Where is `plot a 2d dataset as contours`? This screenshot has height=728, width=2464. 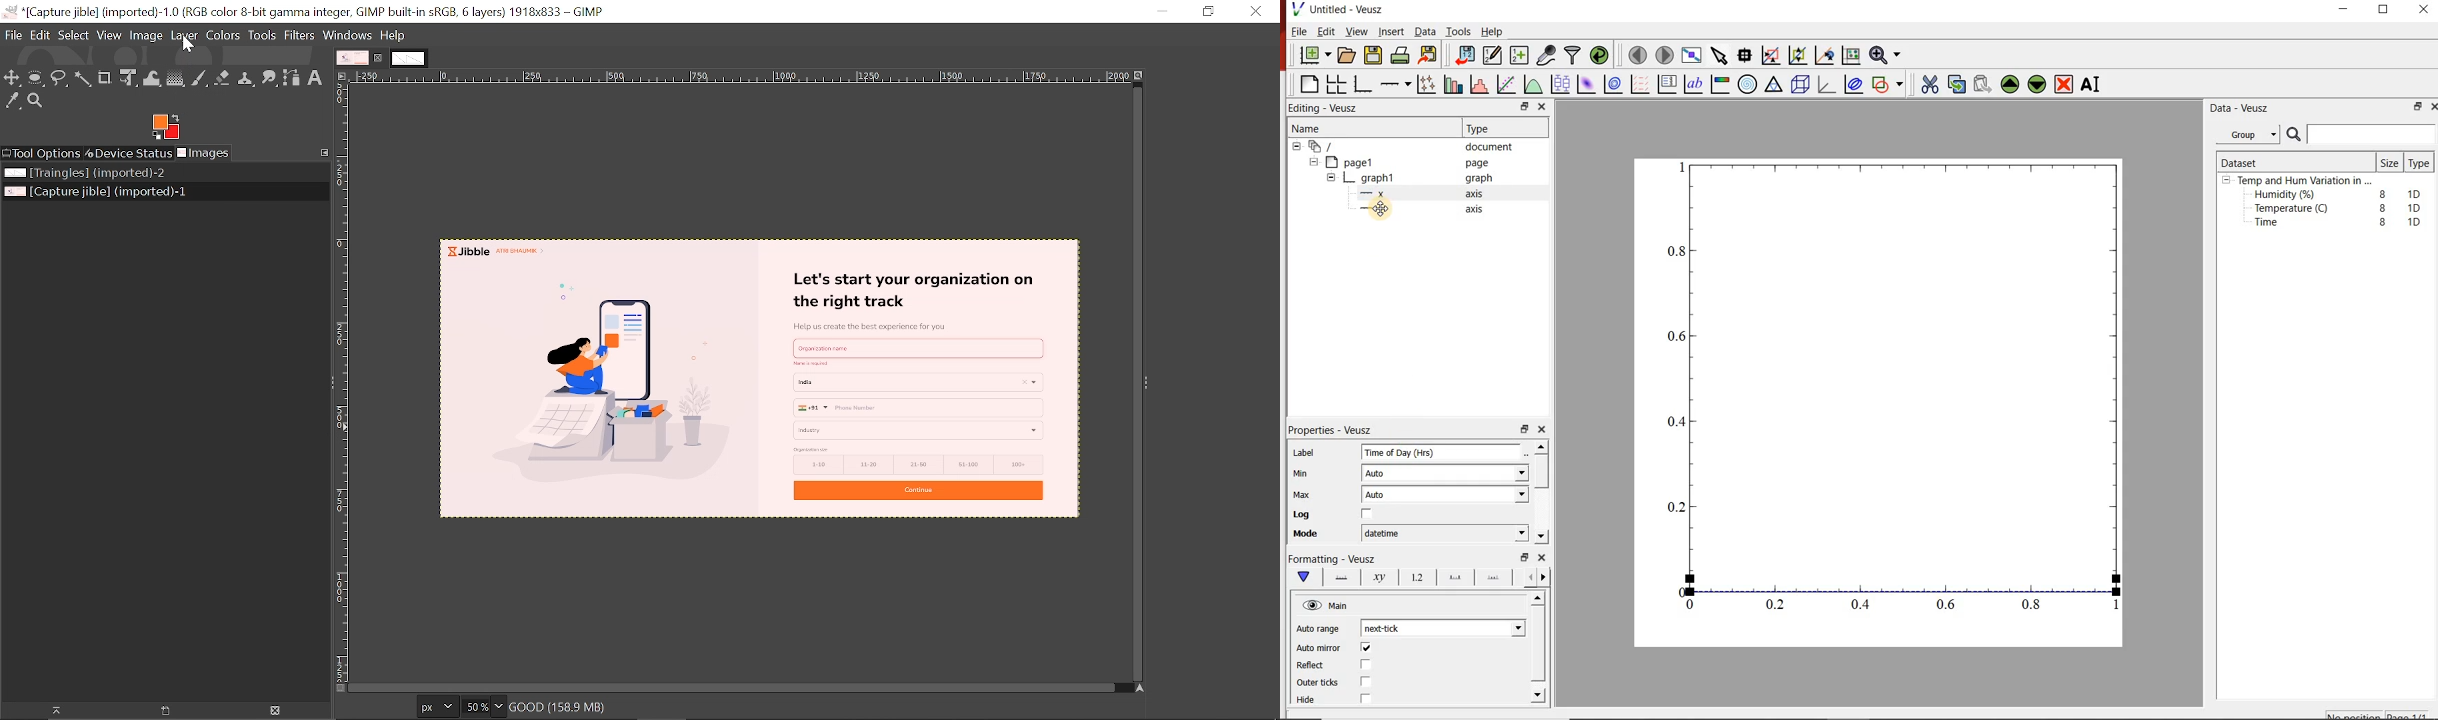 plot a 2d dataset as contours is located at coordinates (1617, 85).